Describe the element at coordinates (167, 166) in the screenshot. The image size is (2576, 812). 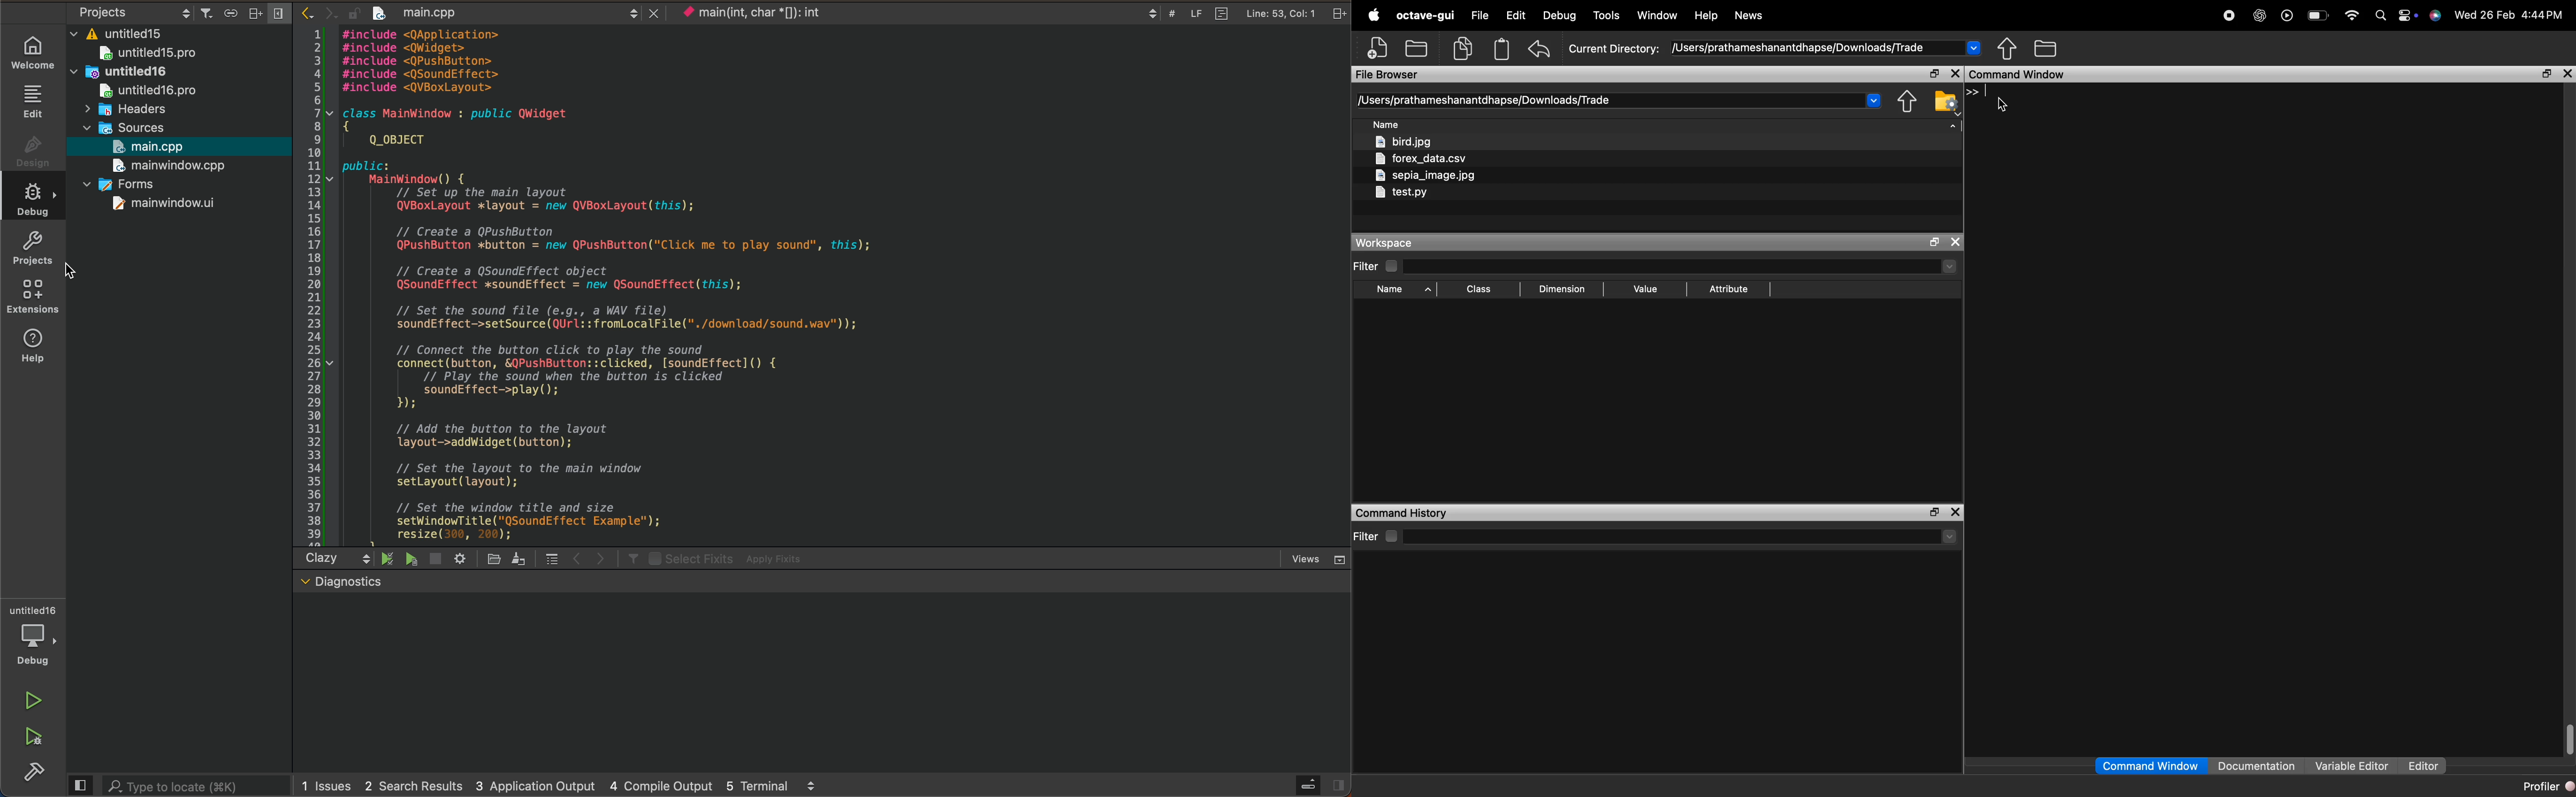
I see `` at that location.